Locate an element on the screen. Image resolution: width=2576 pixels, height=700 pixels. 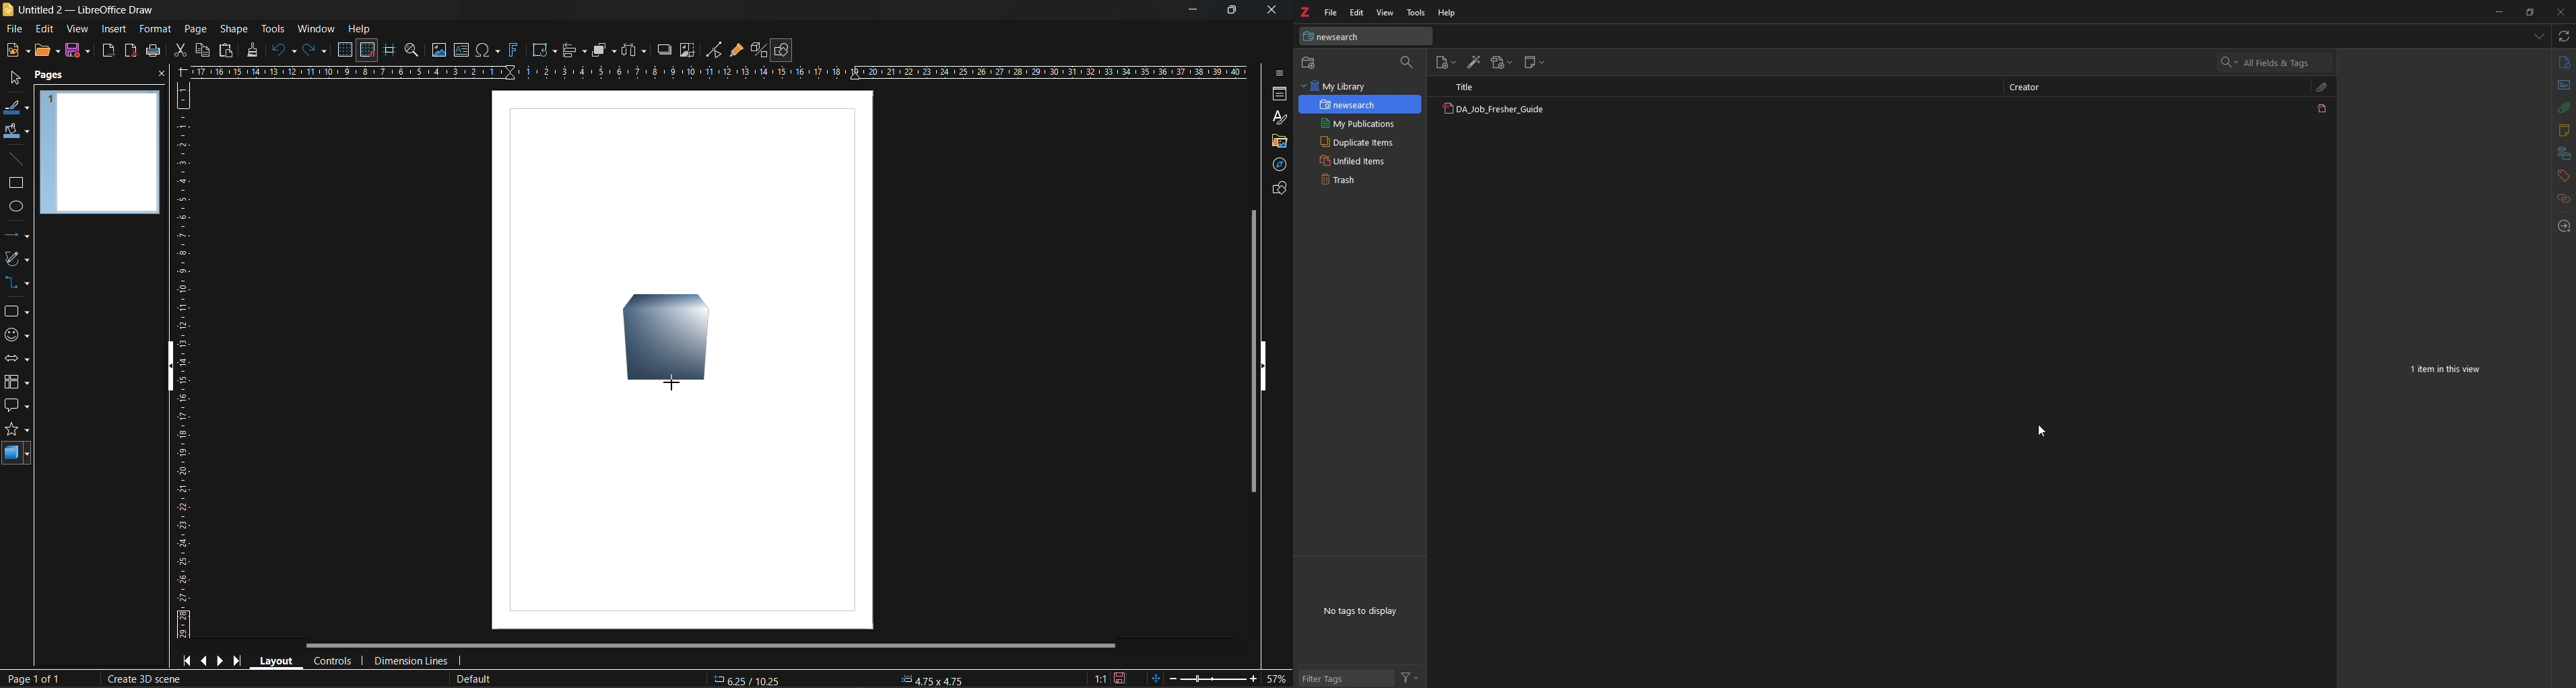
trash is located at coordinates (1359, 178).